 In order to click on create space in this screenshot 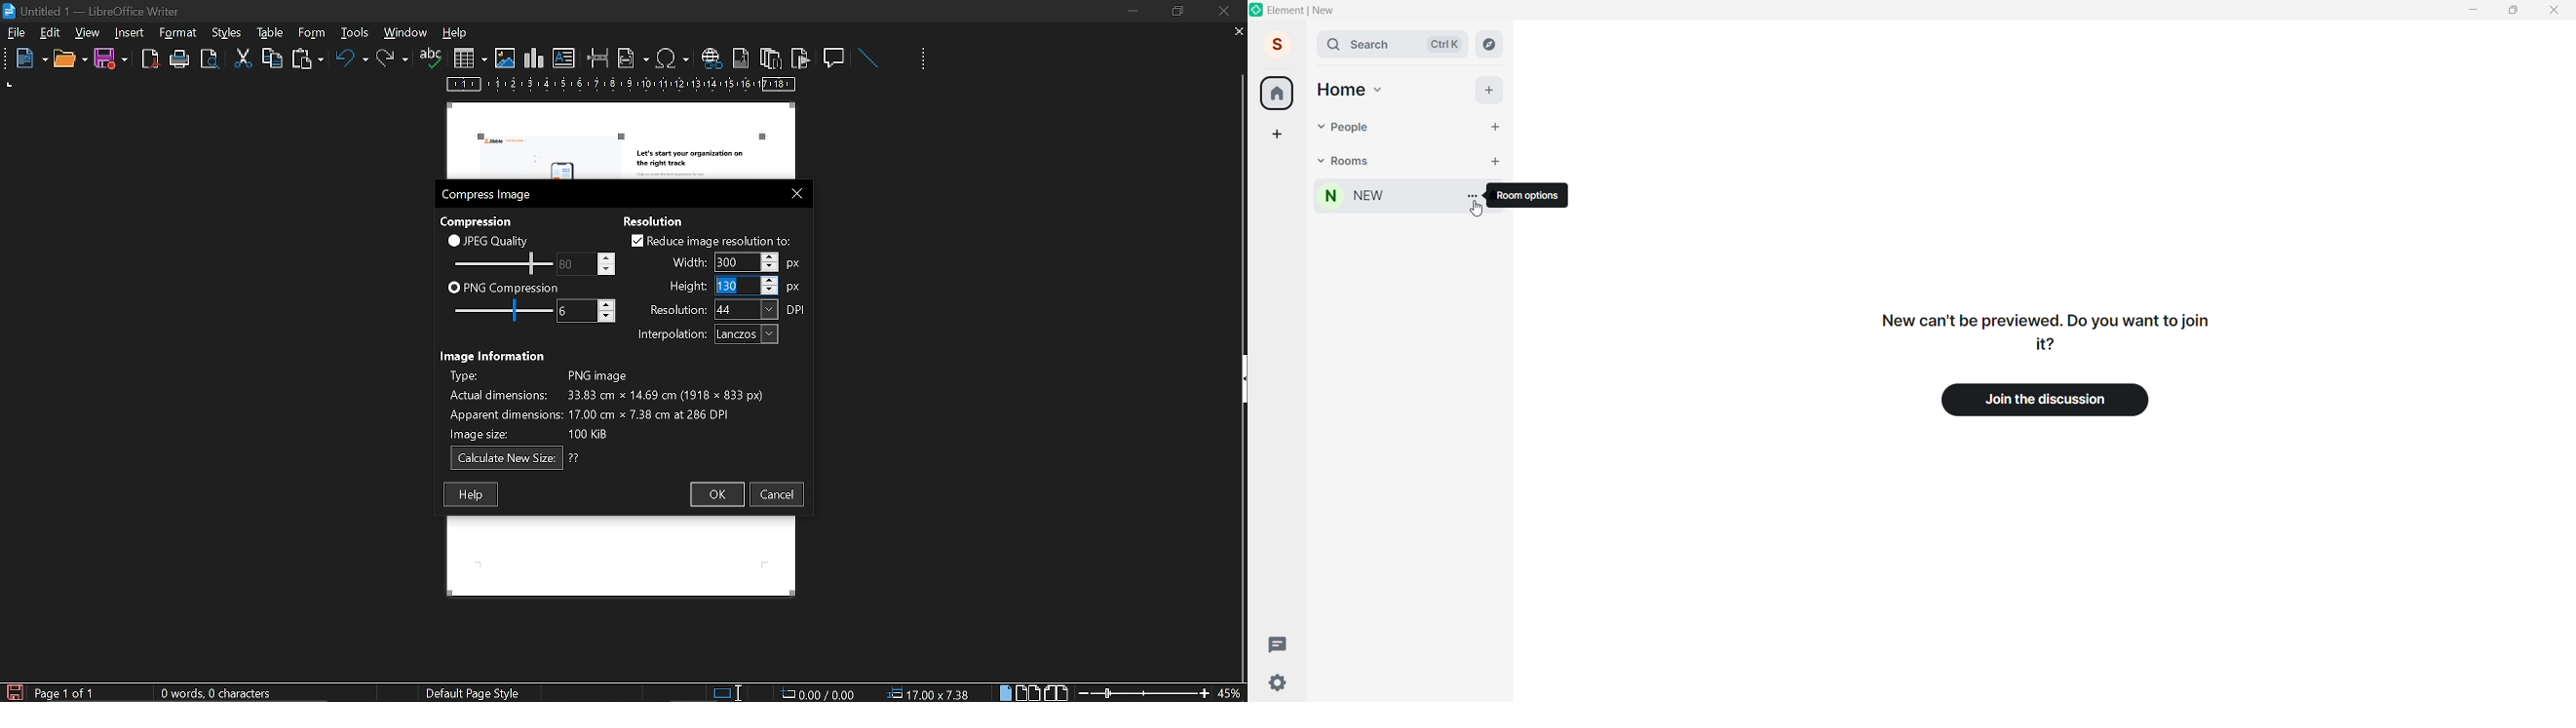, I will do `click(1276, 129)`.